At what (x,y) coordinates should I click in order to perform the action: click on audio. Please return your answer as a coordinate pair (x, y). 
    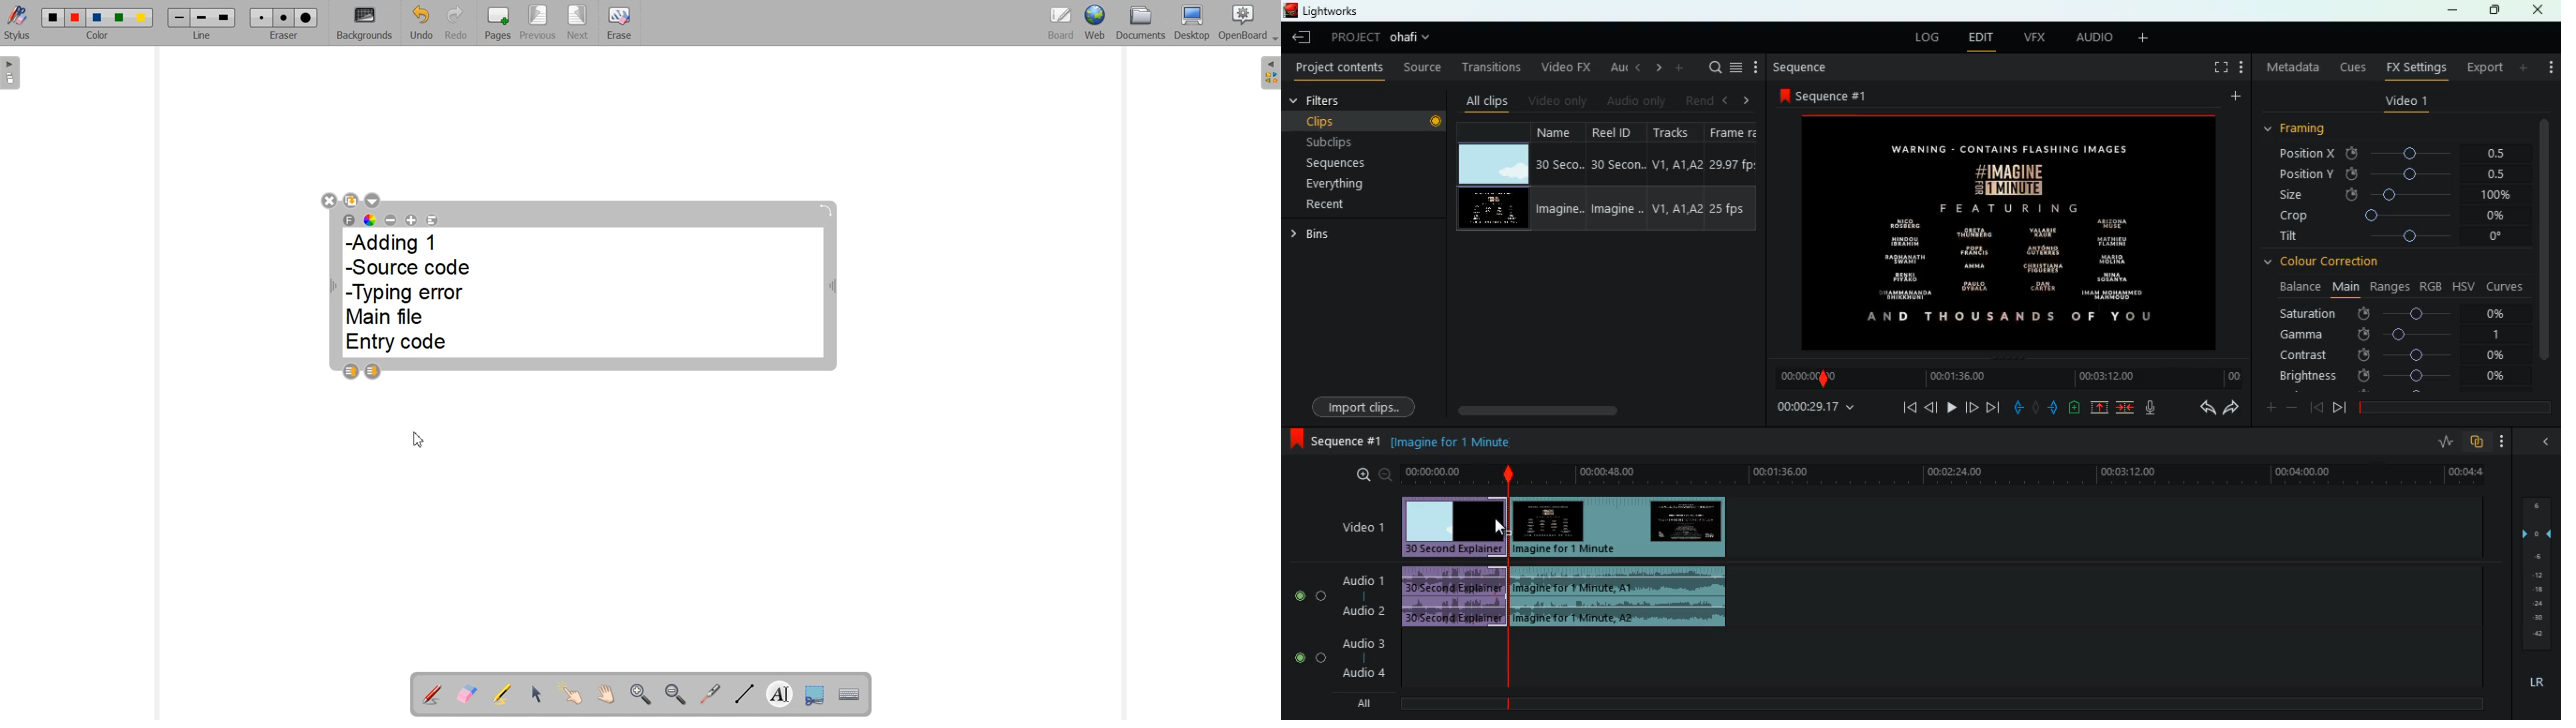
    Looking at the image, I should click on (1621, 597).